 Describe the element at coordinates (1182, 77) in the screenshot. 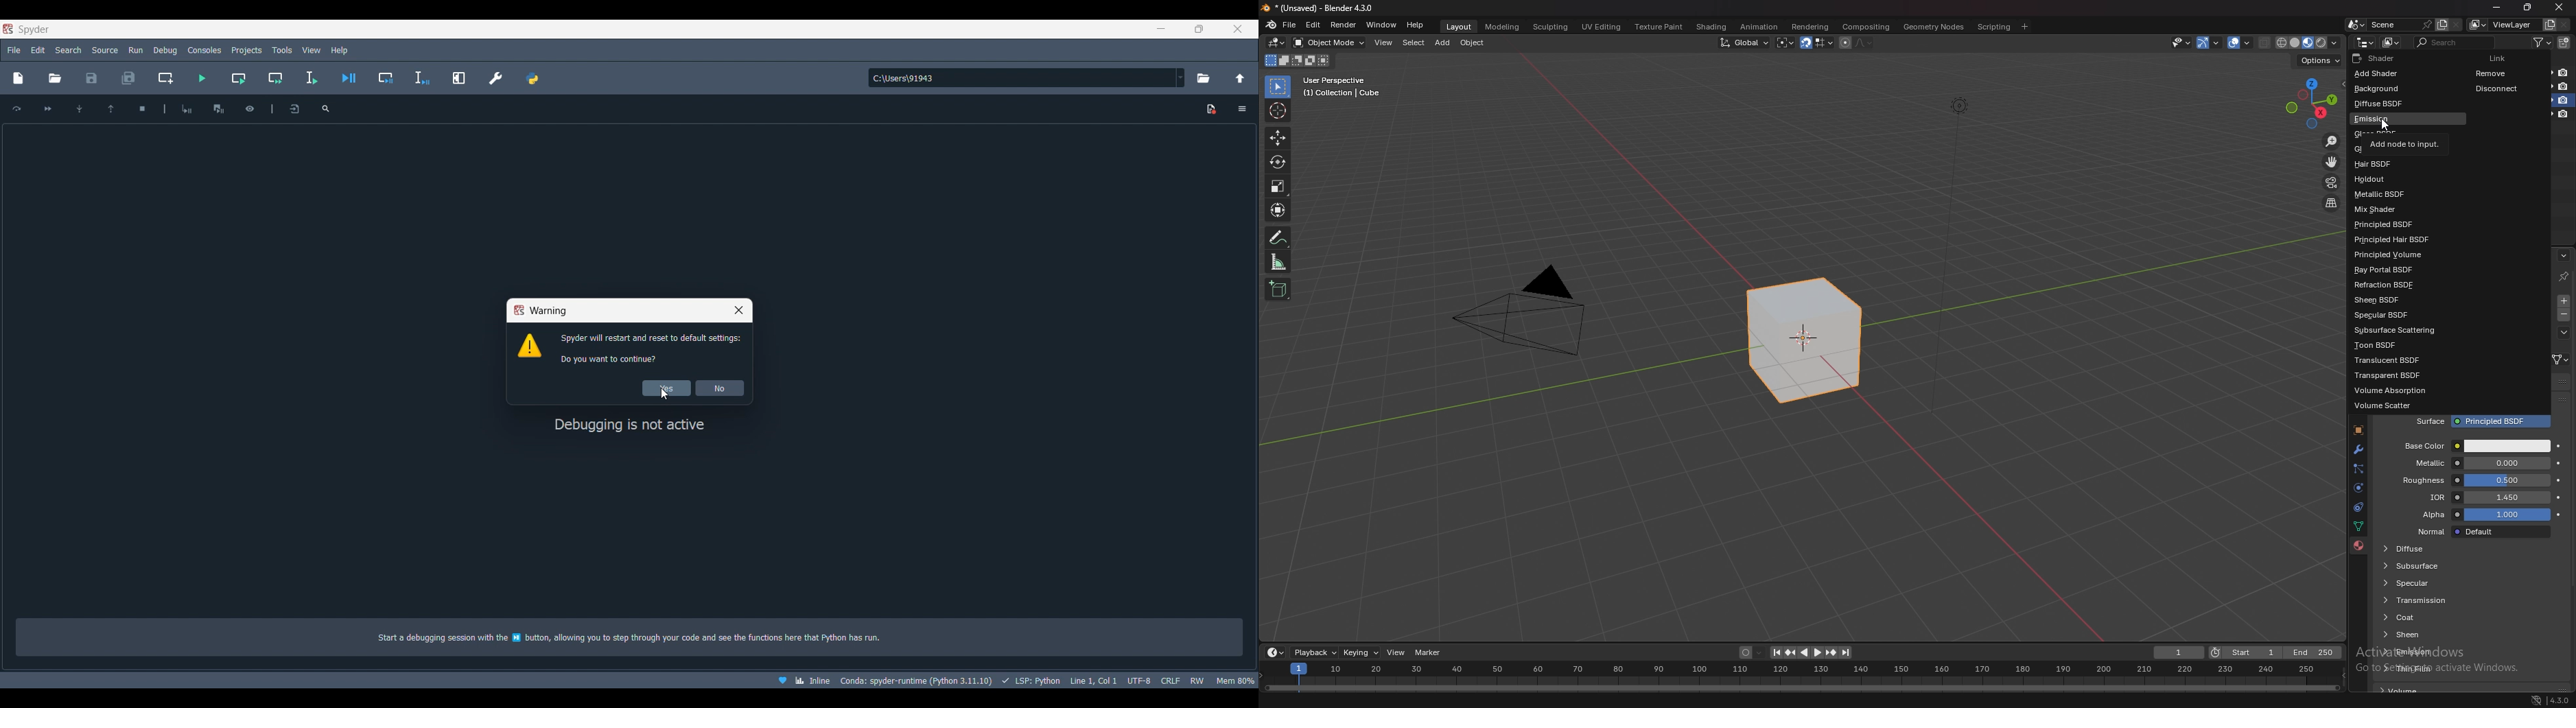

I see `Location options` at that location.